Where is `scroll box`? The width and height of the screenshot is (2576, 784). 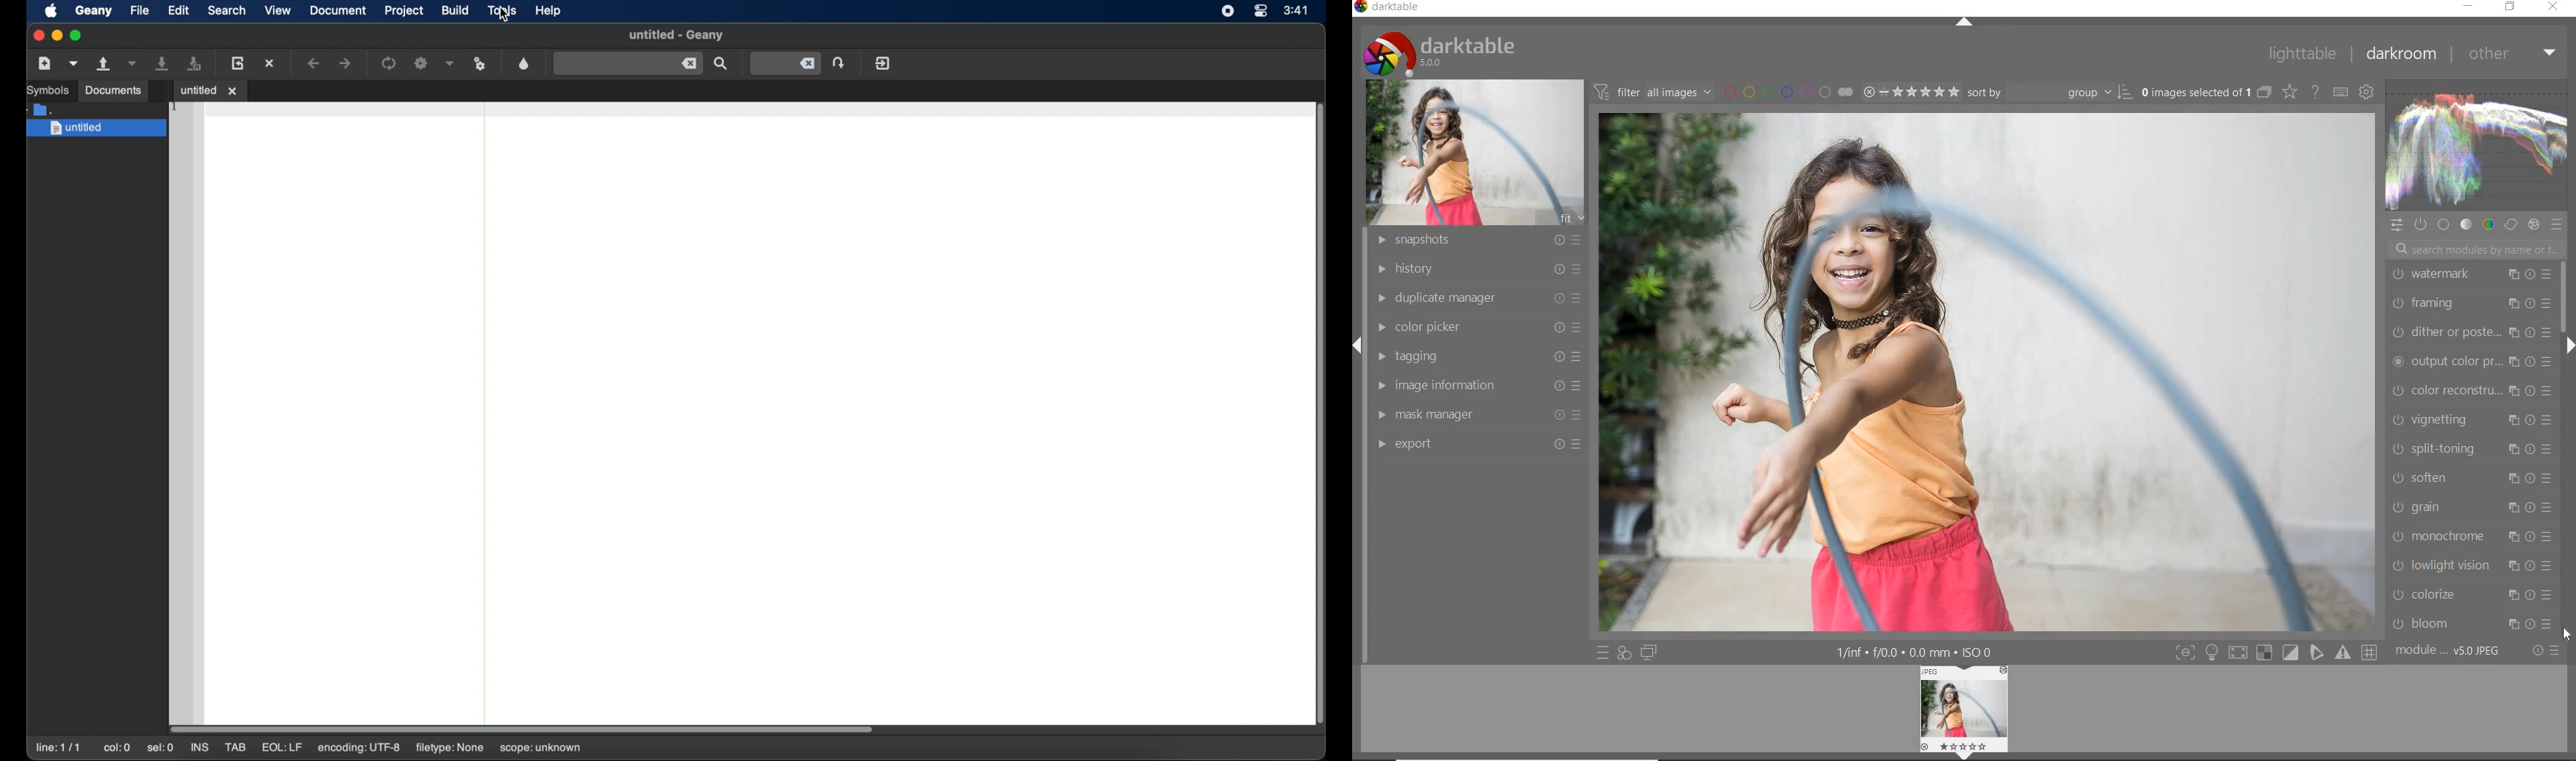 scroll box is located at coordinates (524, 727).